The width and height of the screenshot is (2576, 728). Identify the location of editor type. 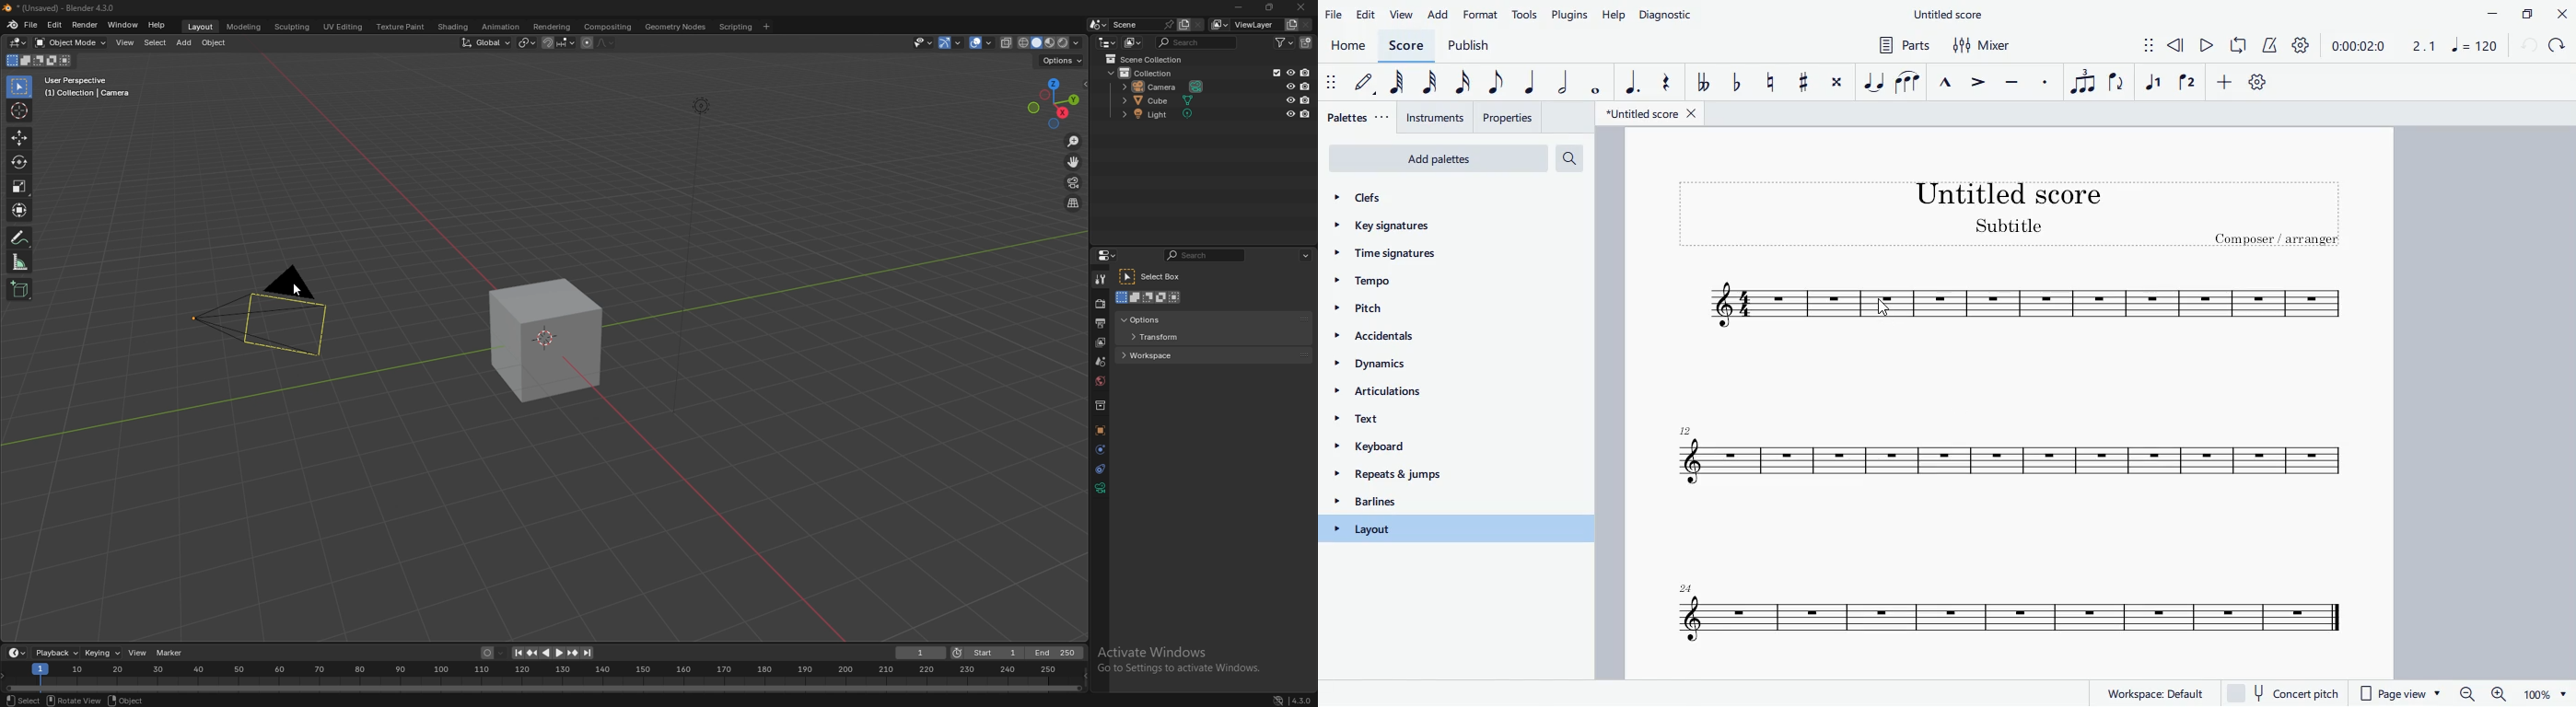
(1108, 255).